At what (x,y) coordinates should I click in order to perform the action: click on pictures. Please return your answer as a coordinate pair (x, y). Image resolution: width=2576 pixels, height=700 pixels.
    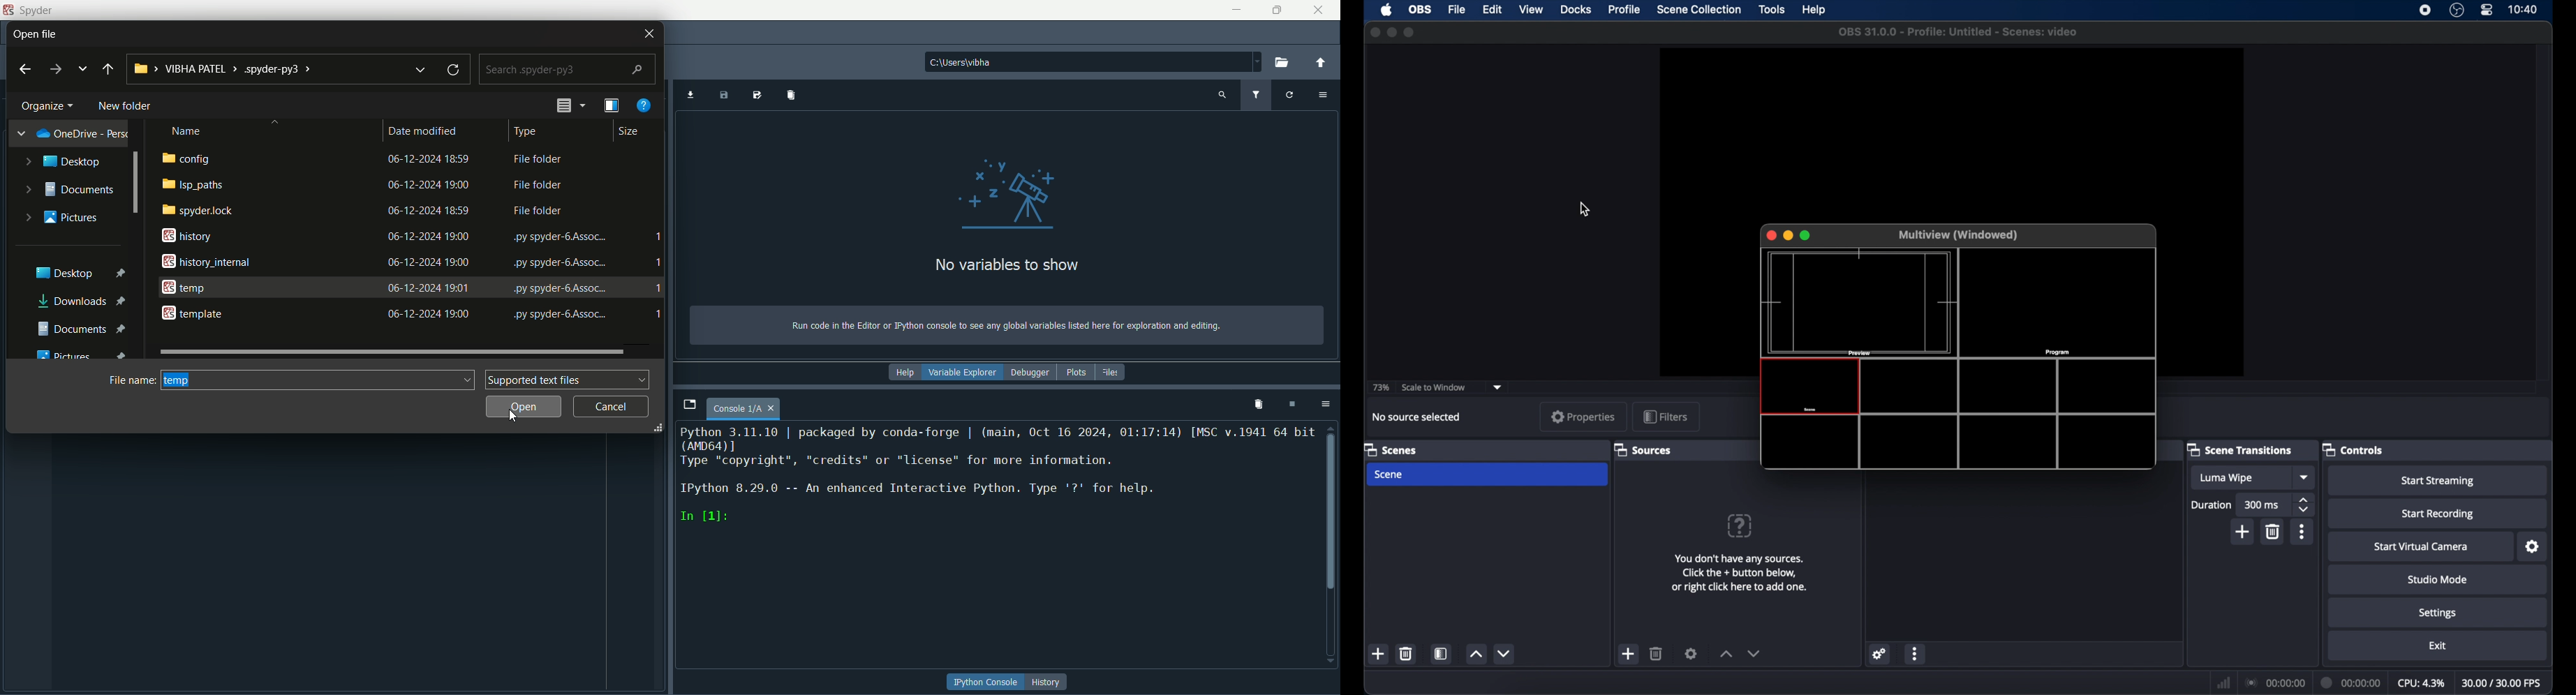
    Looking at the image, I should click on (87, 353).